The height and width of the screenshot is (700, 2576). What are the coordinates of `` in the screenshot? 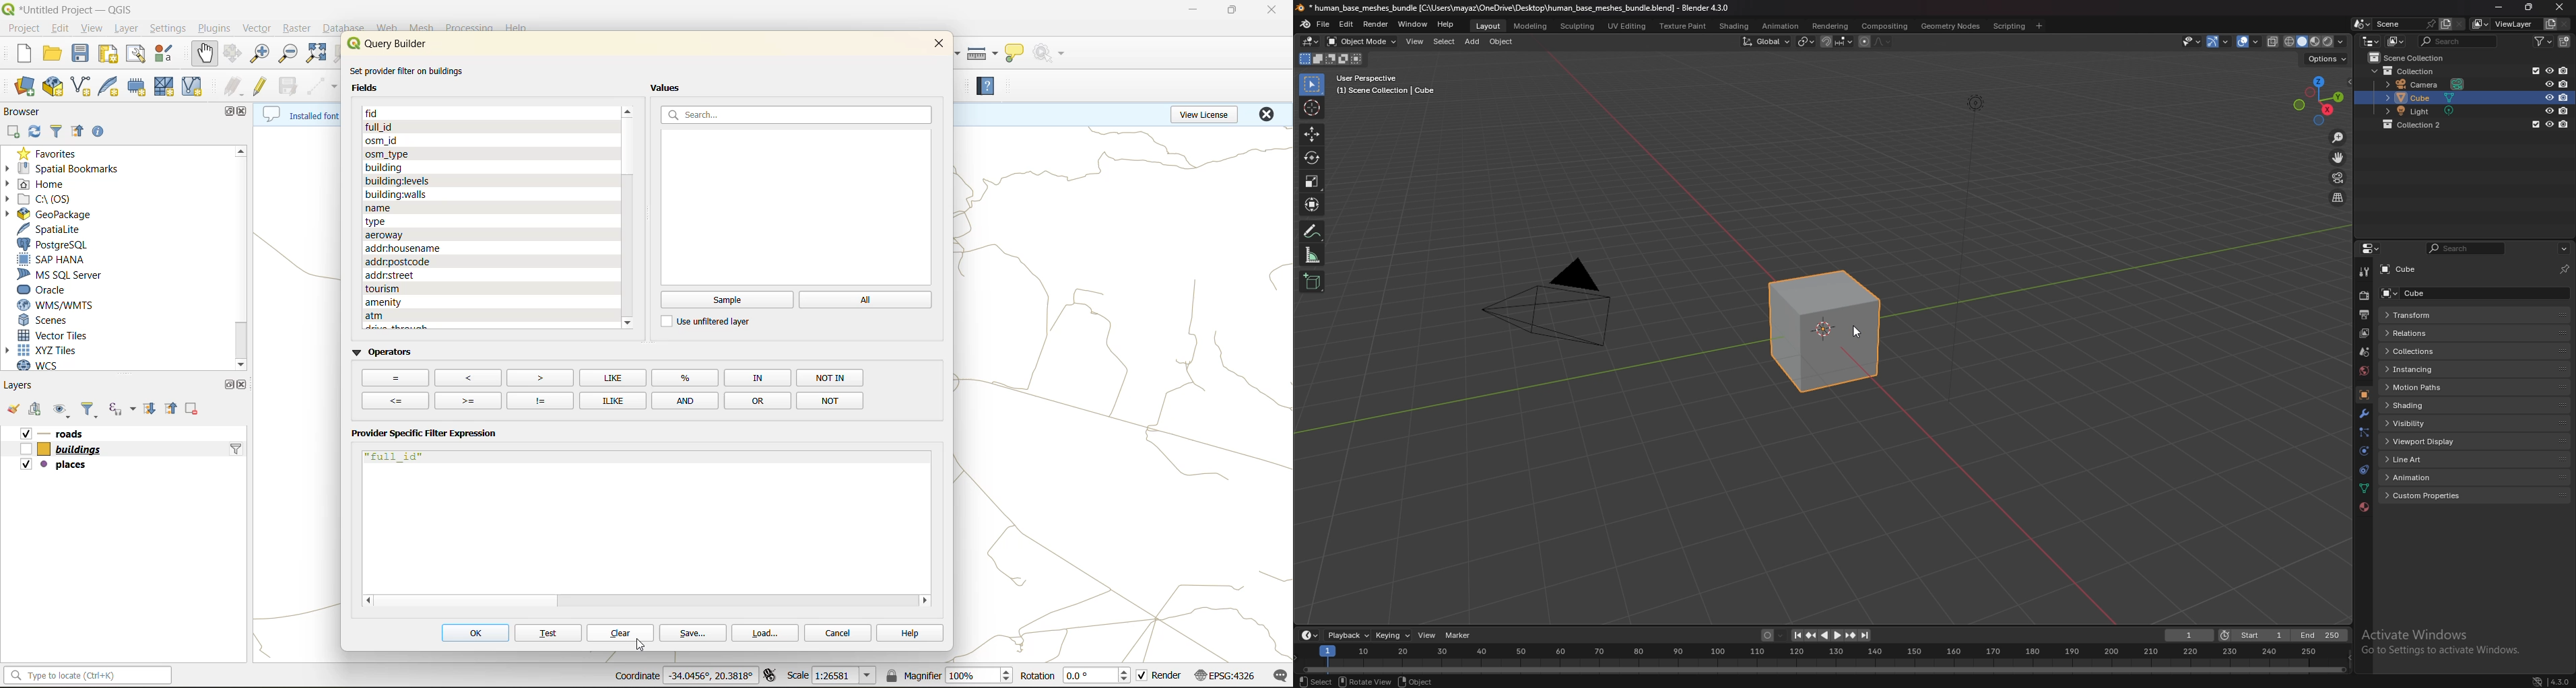 It's located at (394, 378).